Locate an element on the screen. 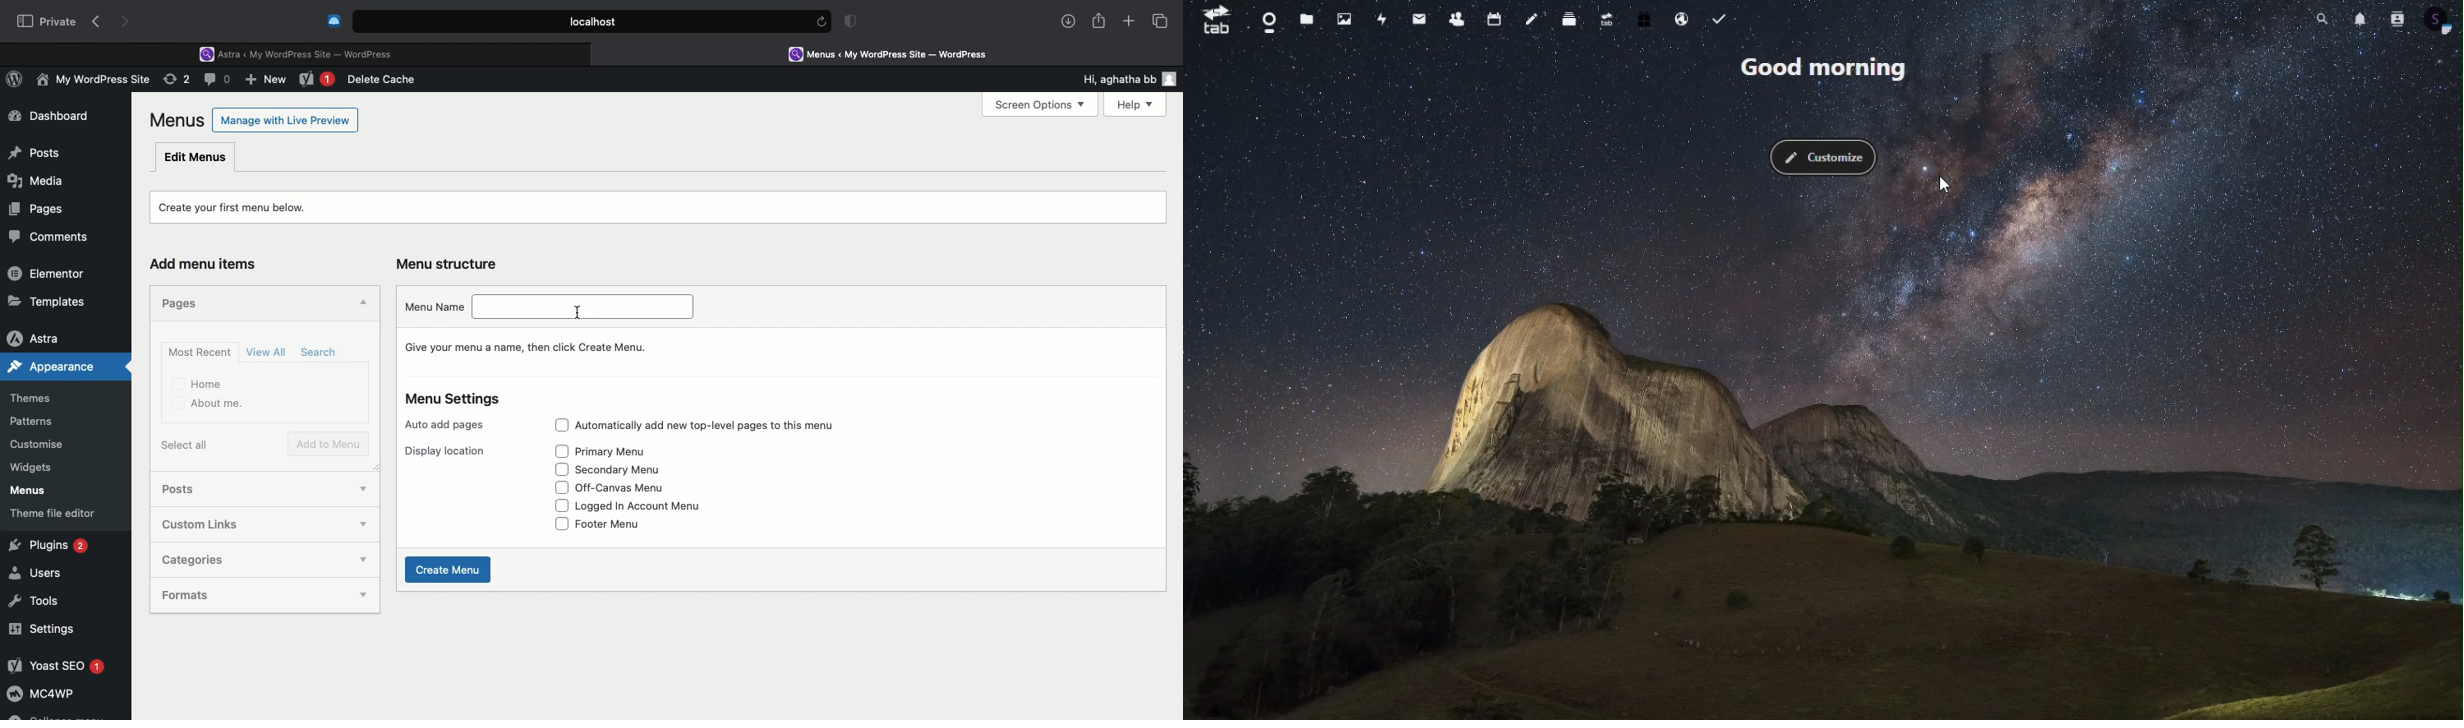  Download is located at coordinates (1069, 21).